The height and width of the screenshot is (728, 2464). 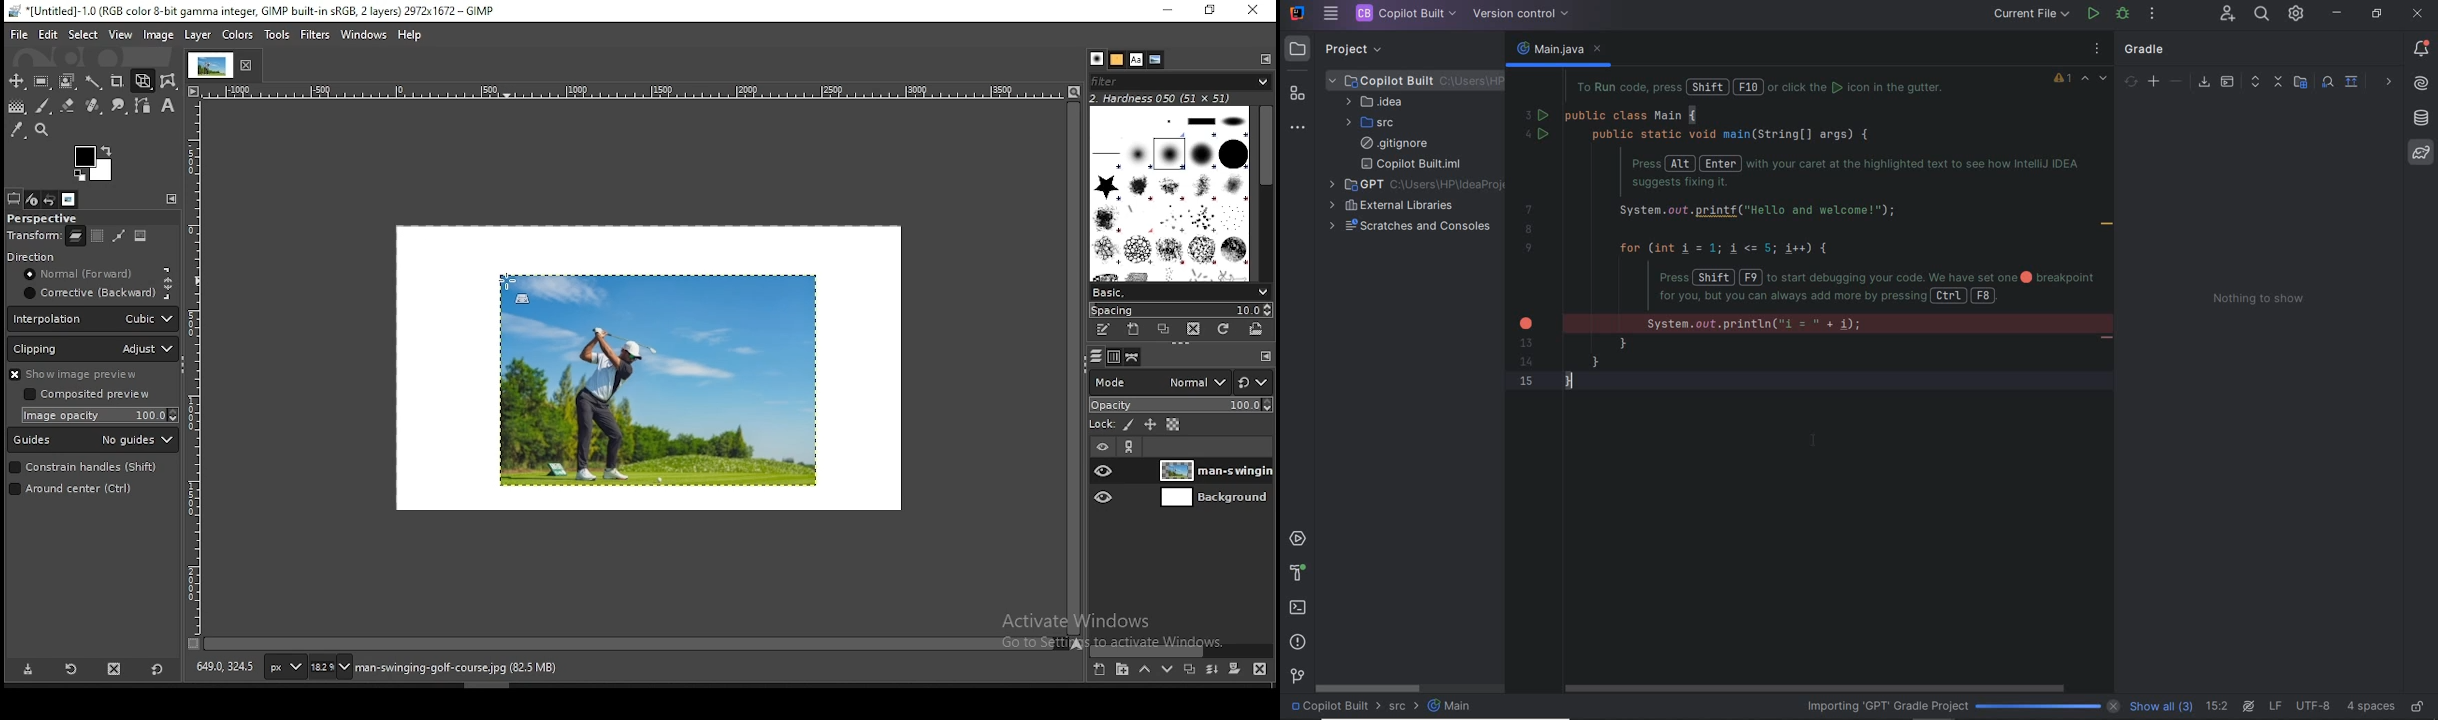 What do you see at coordinates (90, 395) in the screenshot?
I see `composite preview` at bounding box center [90, 395].